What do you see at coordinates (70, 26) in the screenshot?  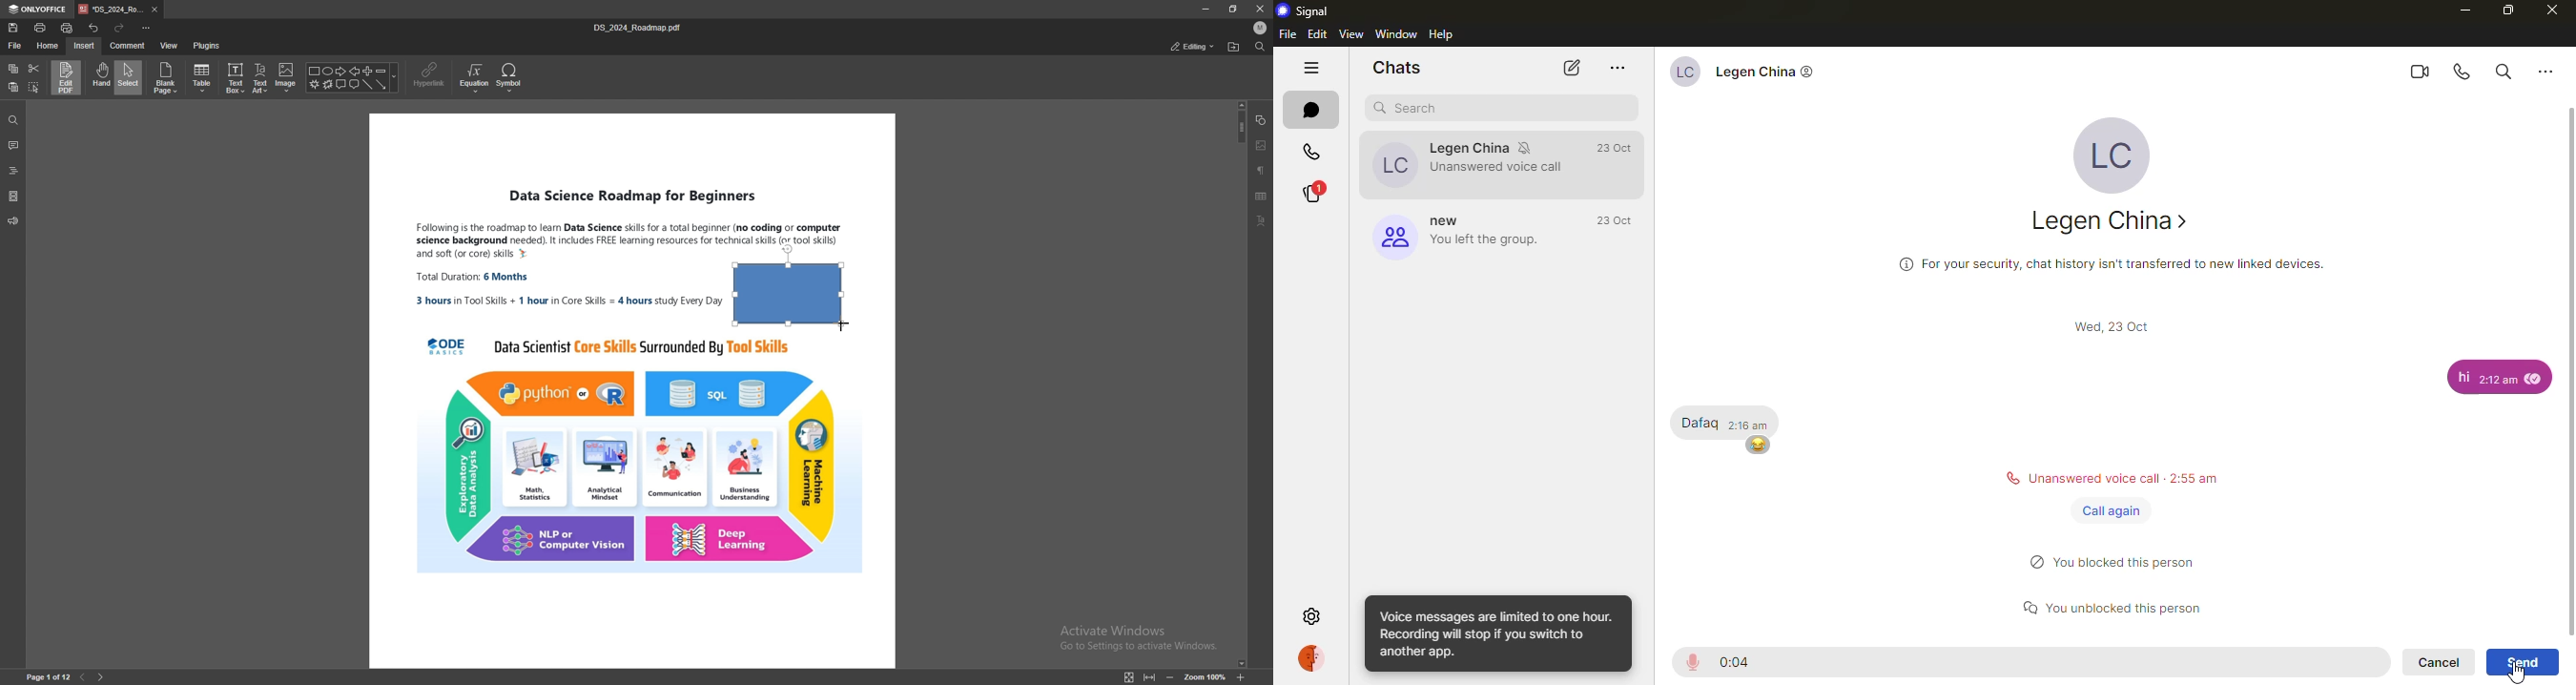 I see `quick print` at bounding box center [70, 26].